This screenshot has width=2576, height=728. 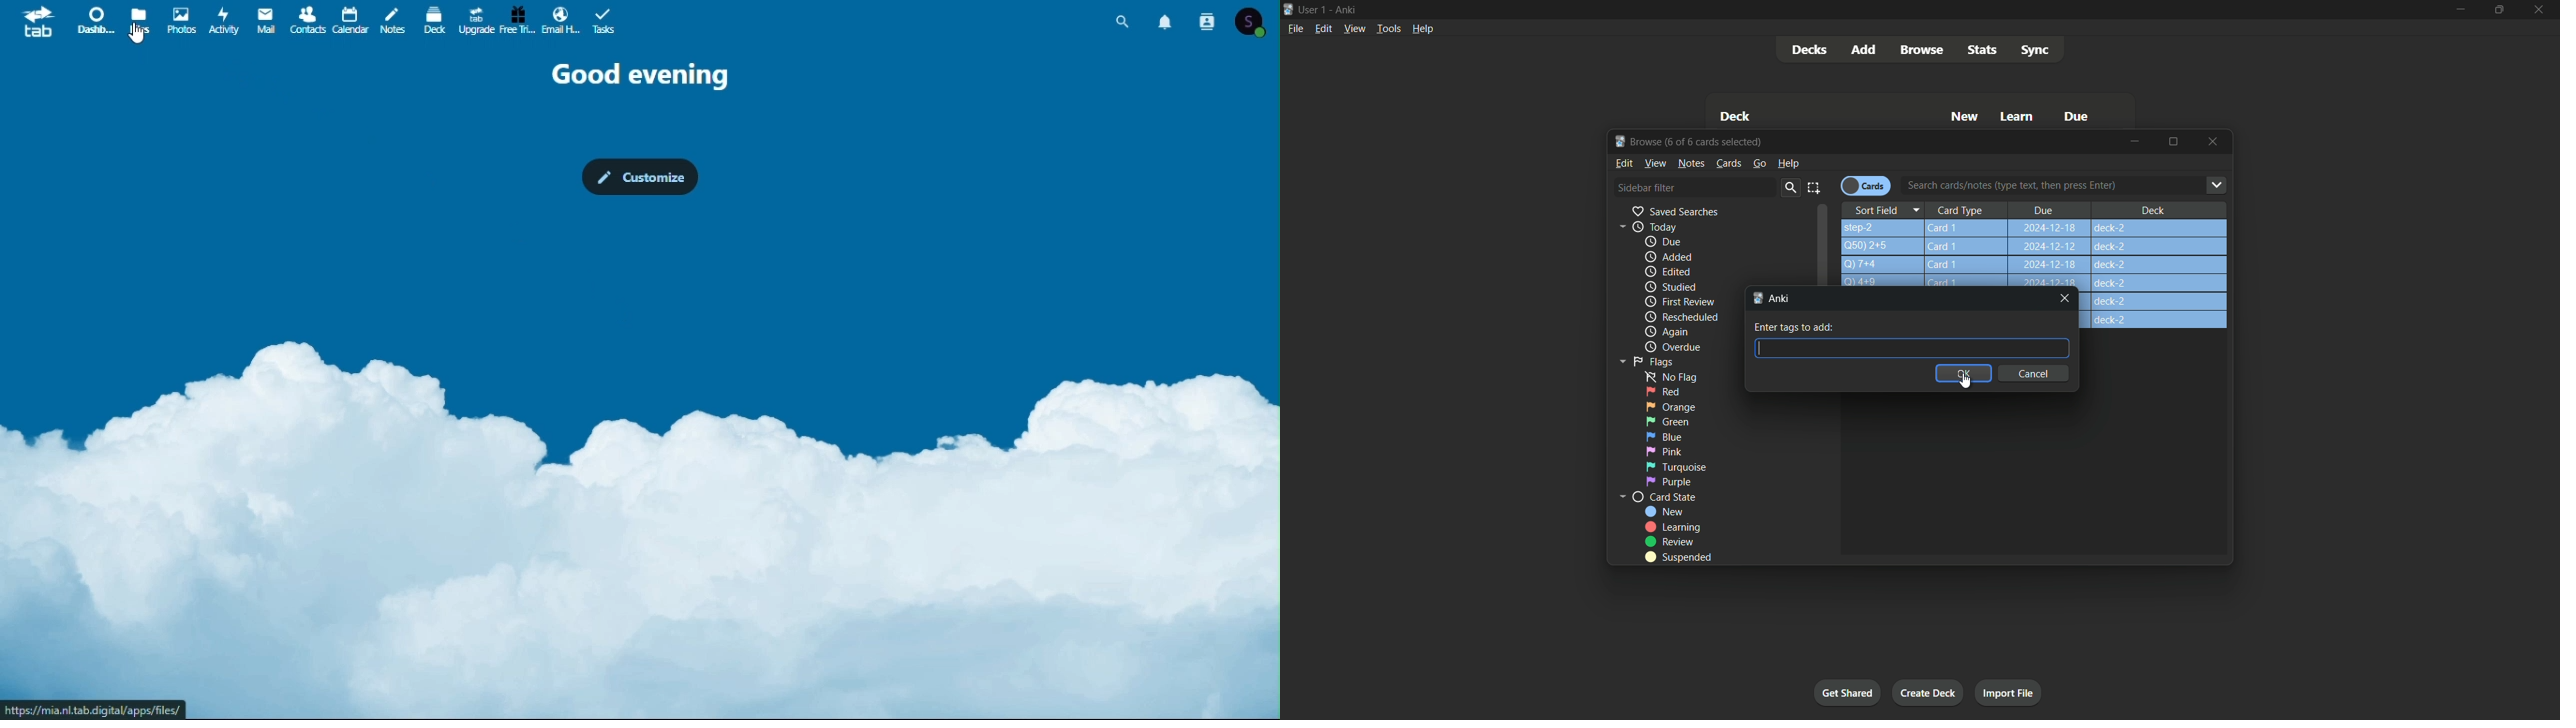 What do you see at coordinates (1671, 541) in the screenshot?
I see `Review` at bounding box center [1671, 541].